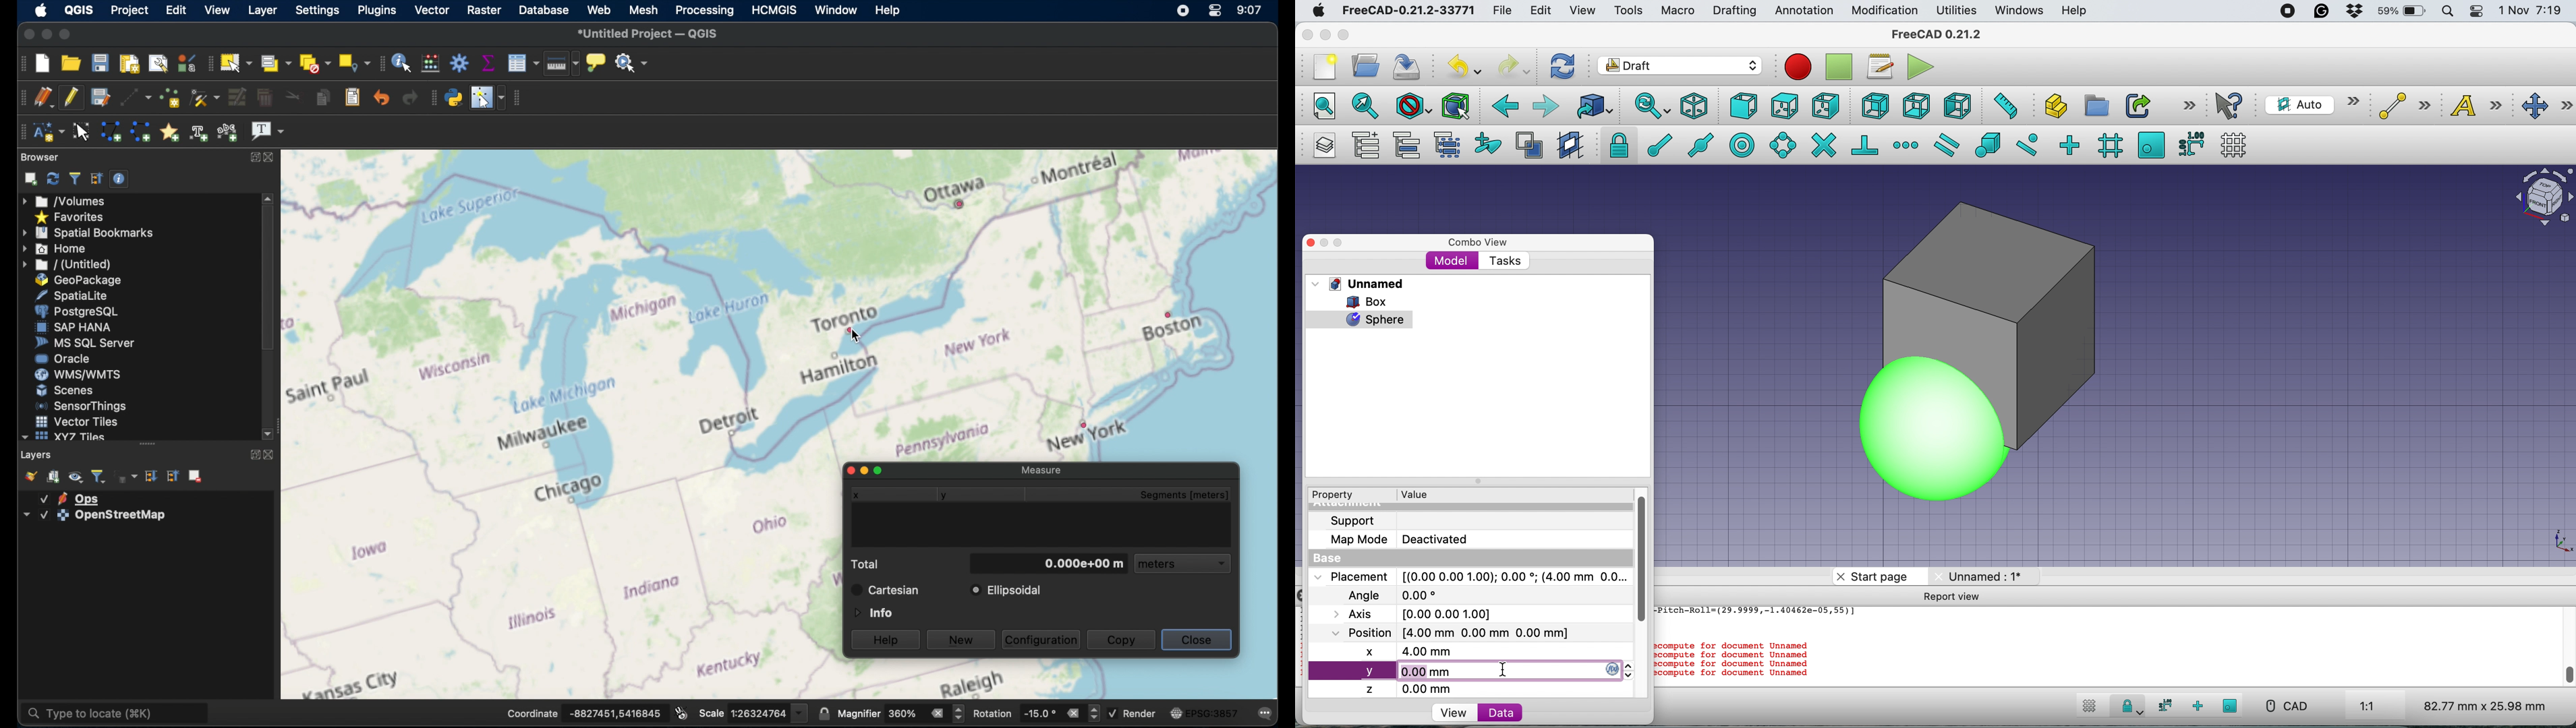 Image resolution: width=2576 pixels, height=728 pixels. Describe the element at coordinates (2088, 708) in the screenshot. I see `toggle grid` at that location.